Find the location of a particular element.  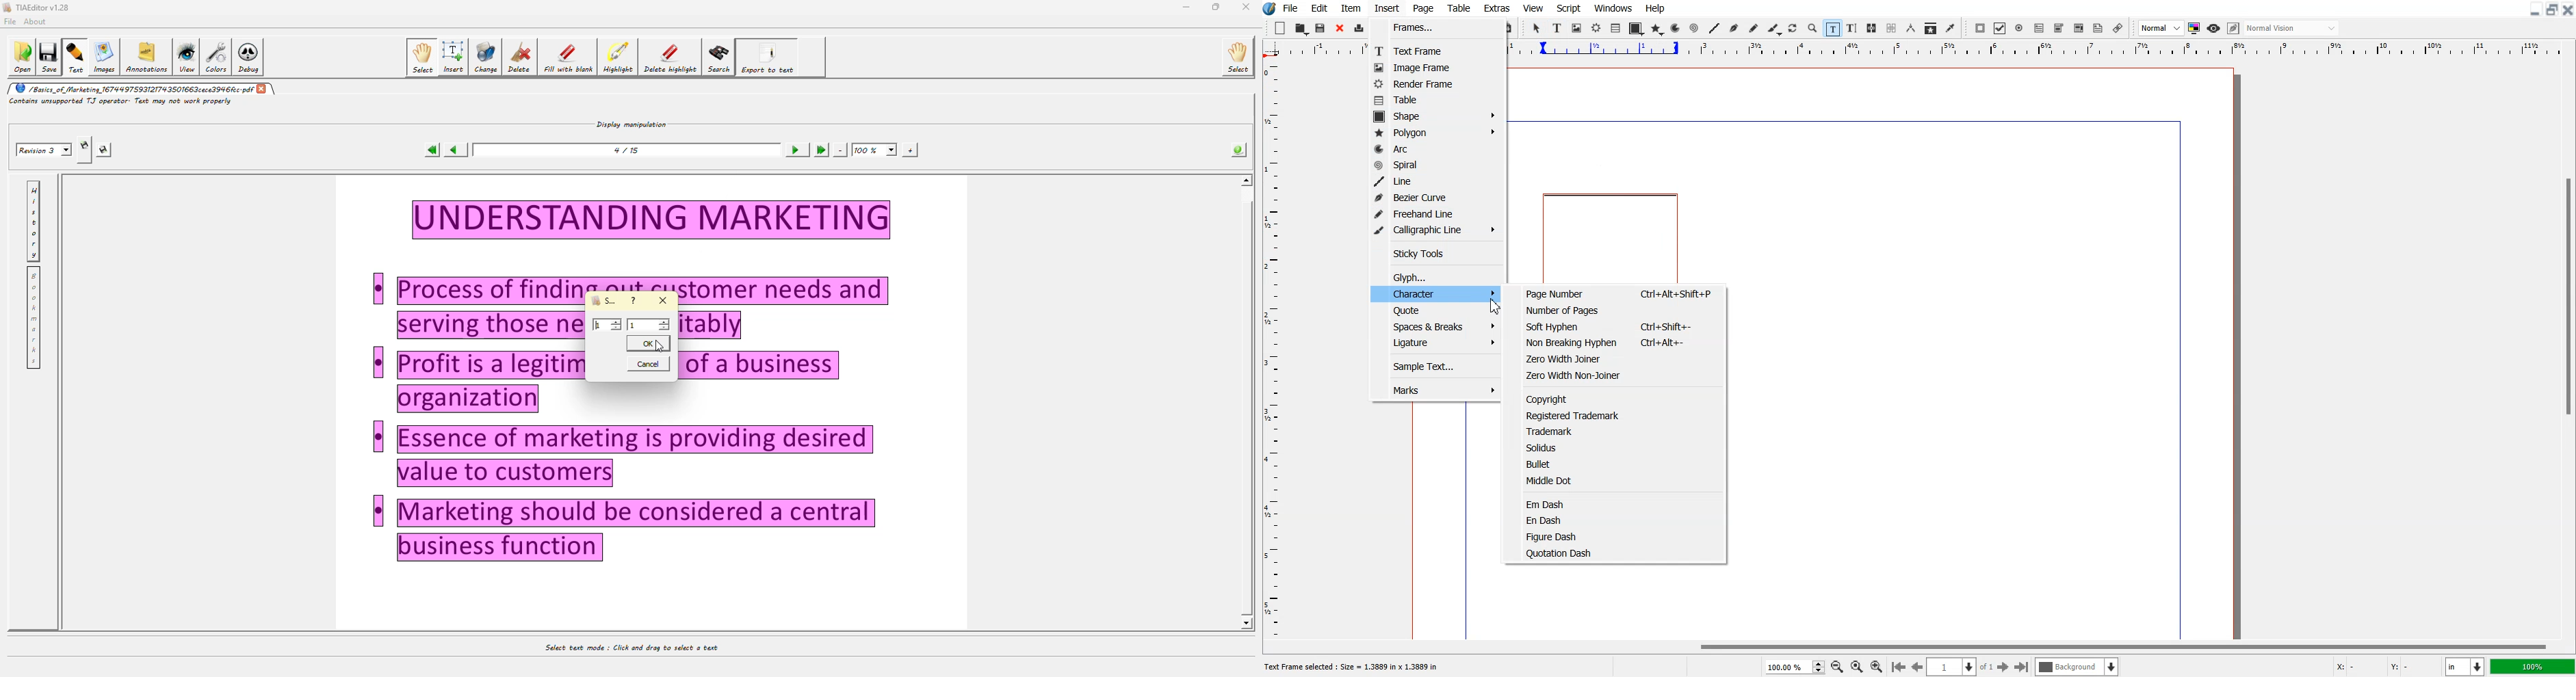

Marks is located at coordinates (1435, 390).